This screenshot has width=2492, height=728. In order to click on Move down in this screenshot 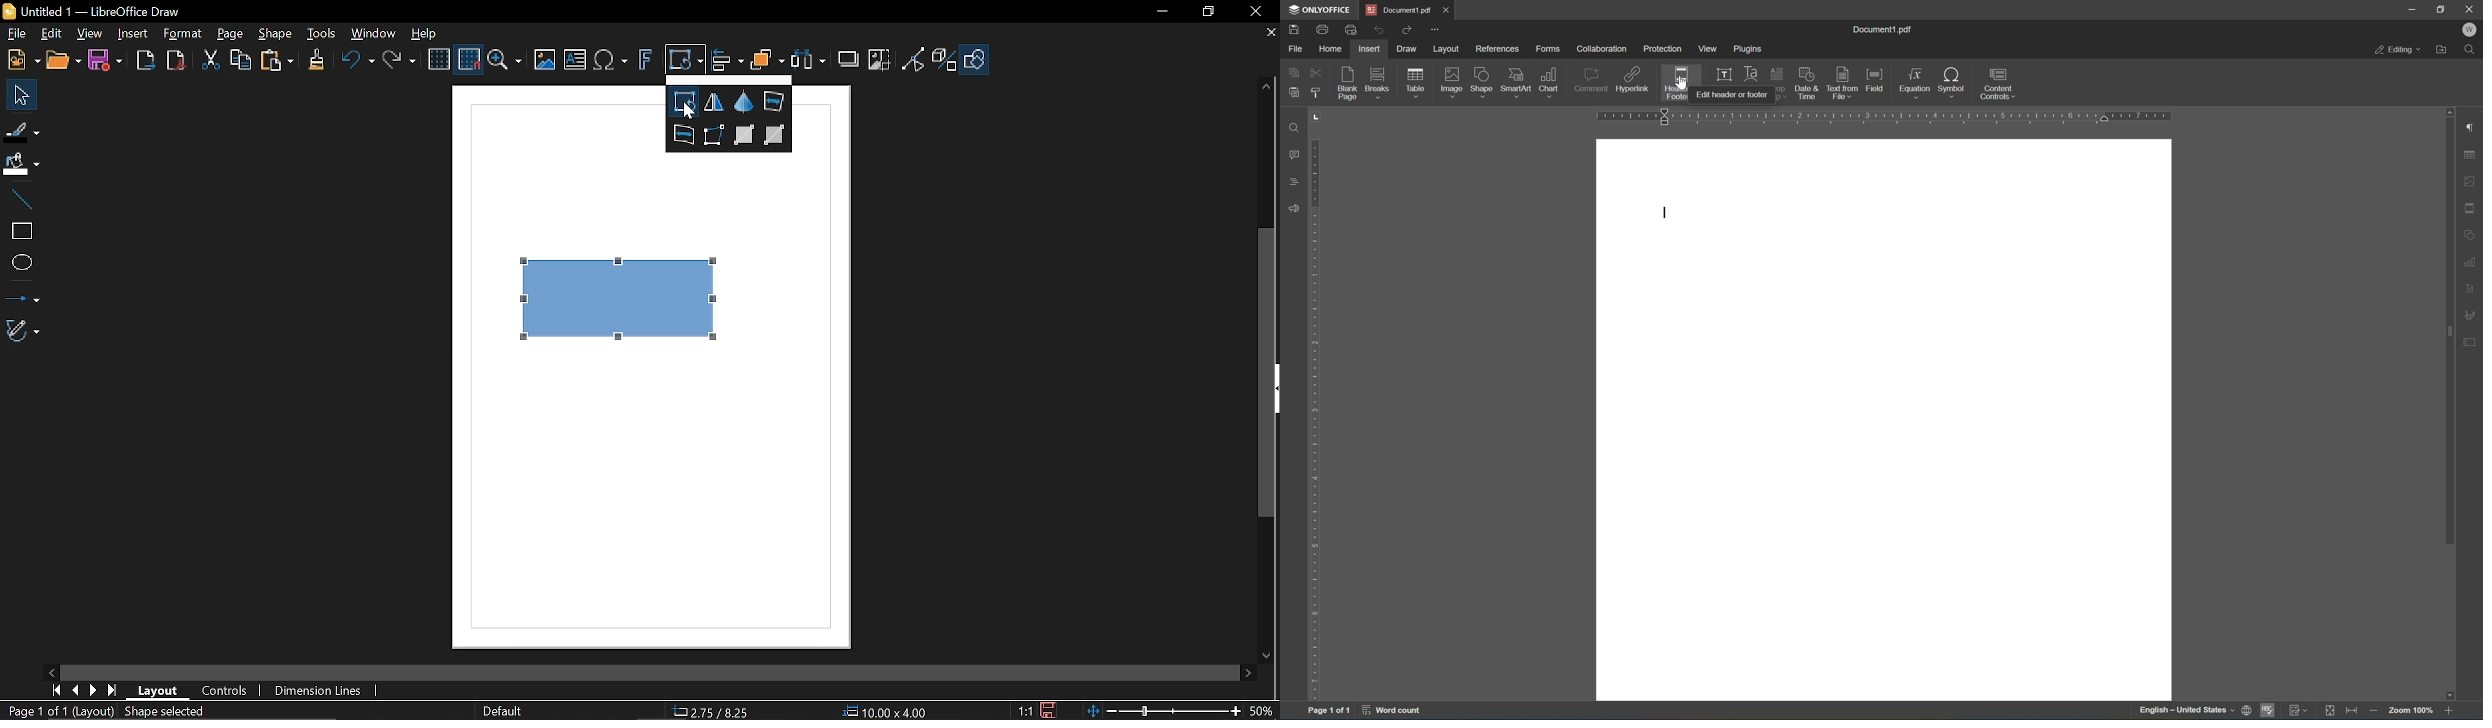, I will do `click(1270, 656)`.